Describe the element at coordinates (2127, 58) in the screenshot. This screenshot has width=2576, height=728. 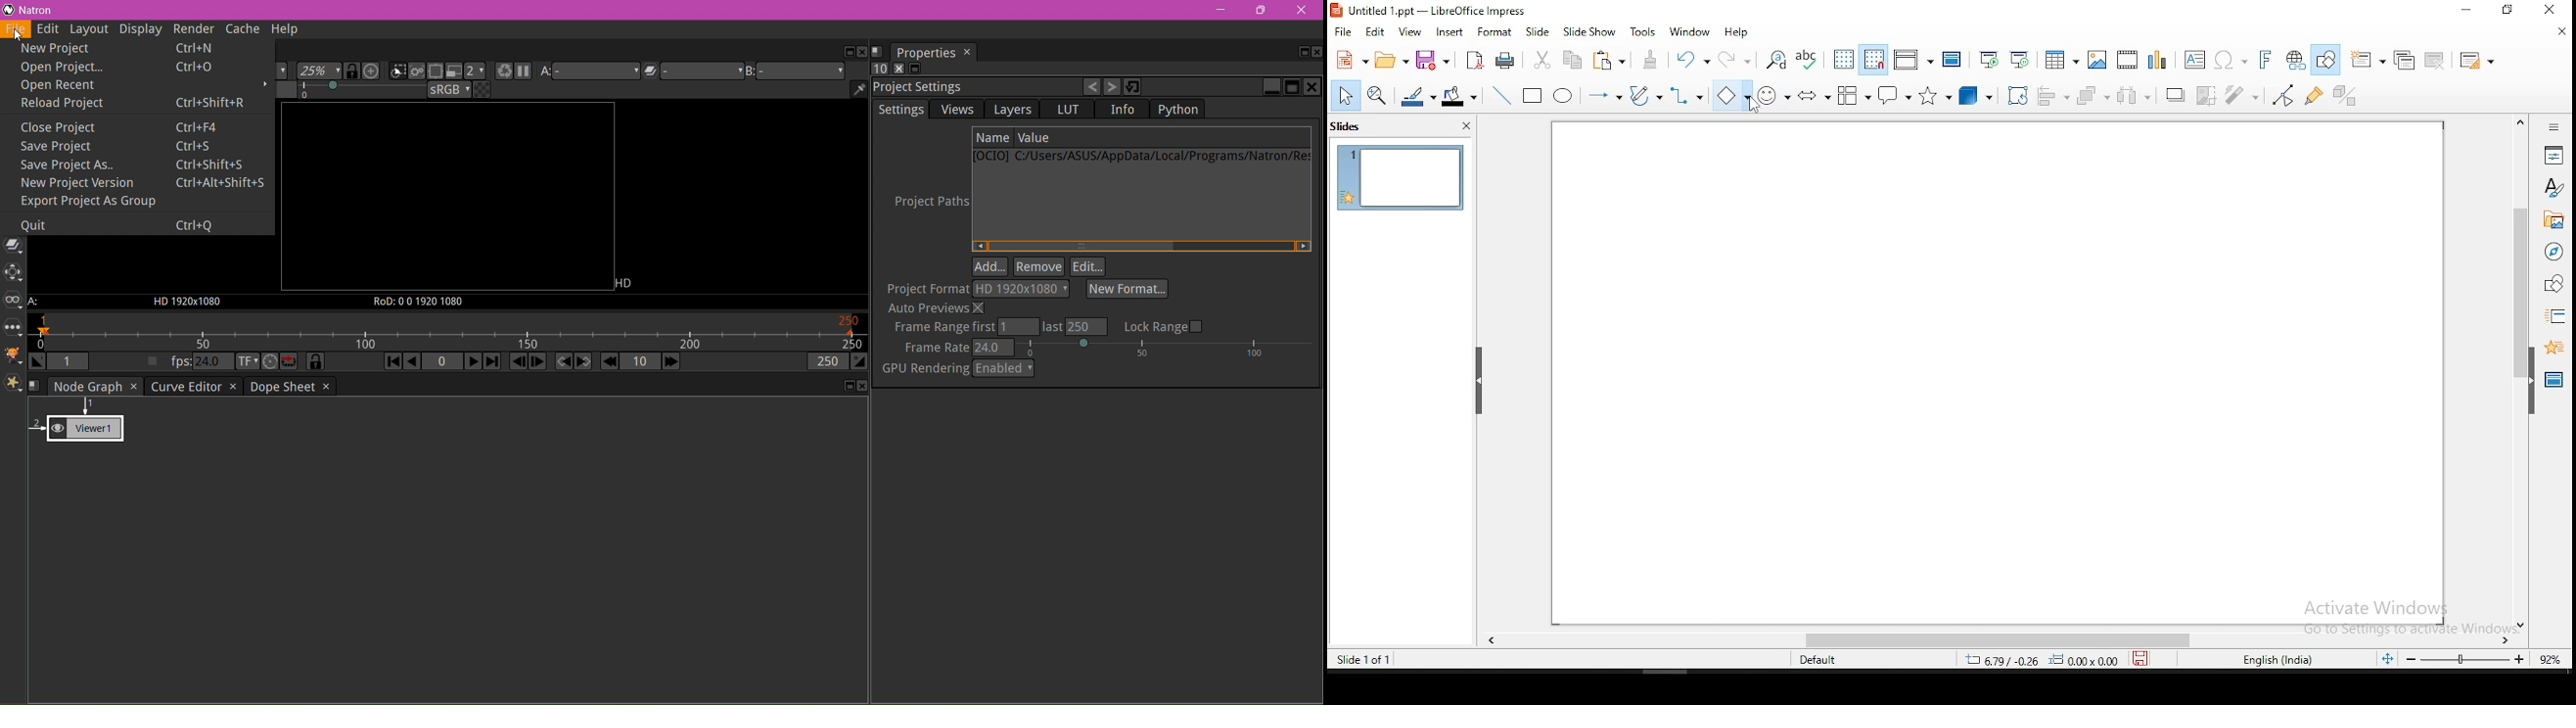
I see `insert audio and video` at that location.